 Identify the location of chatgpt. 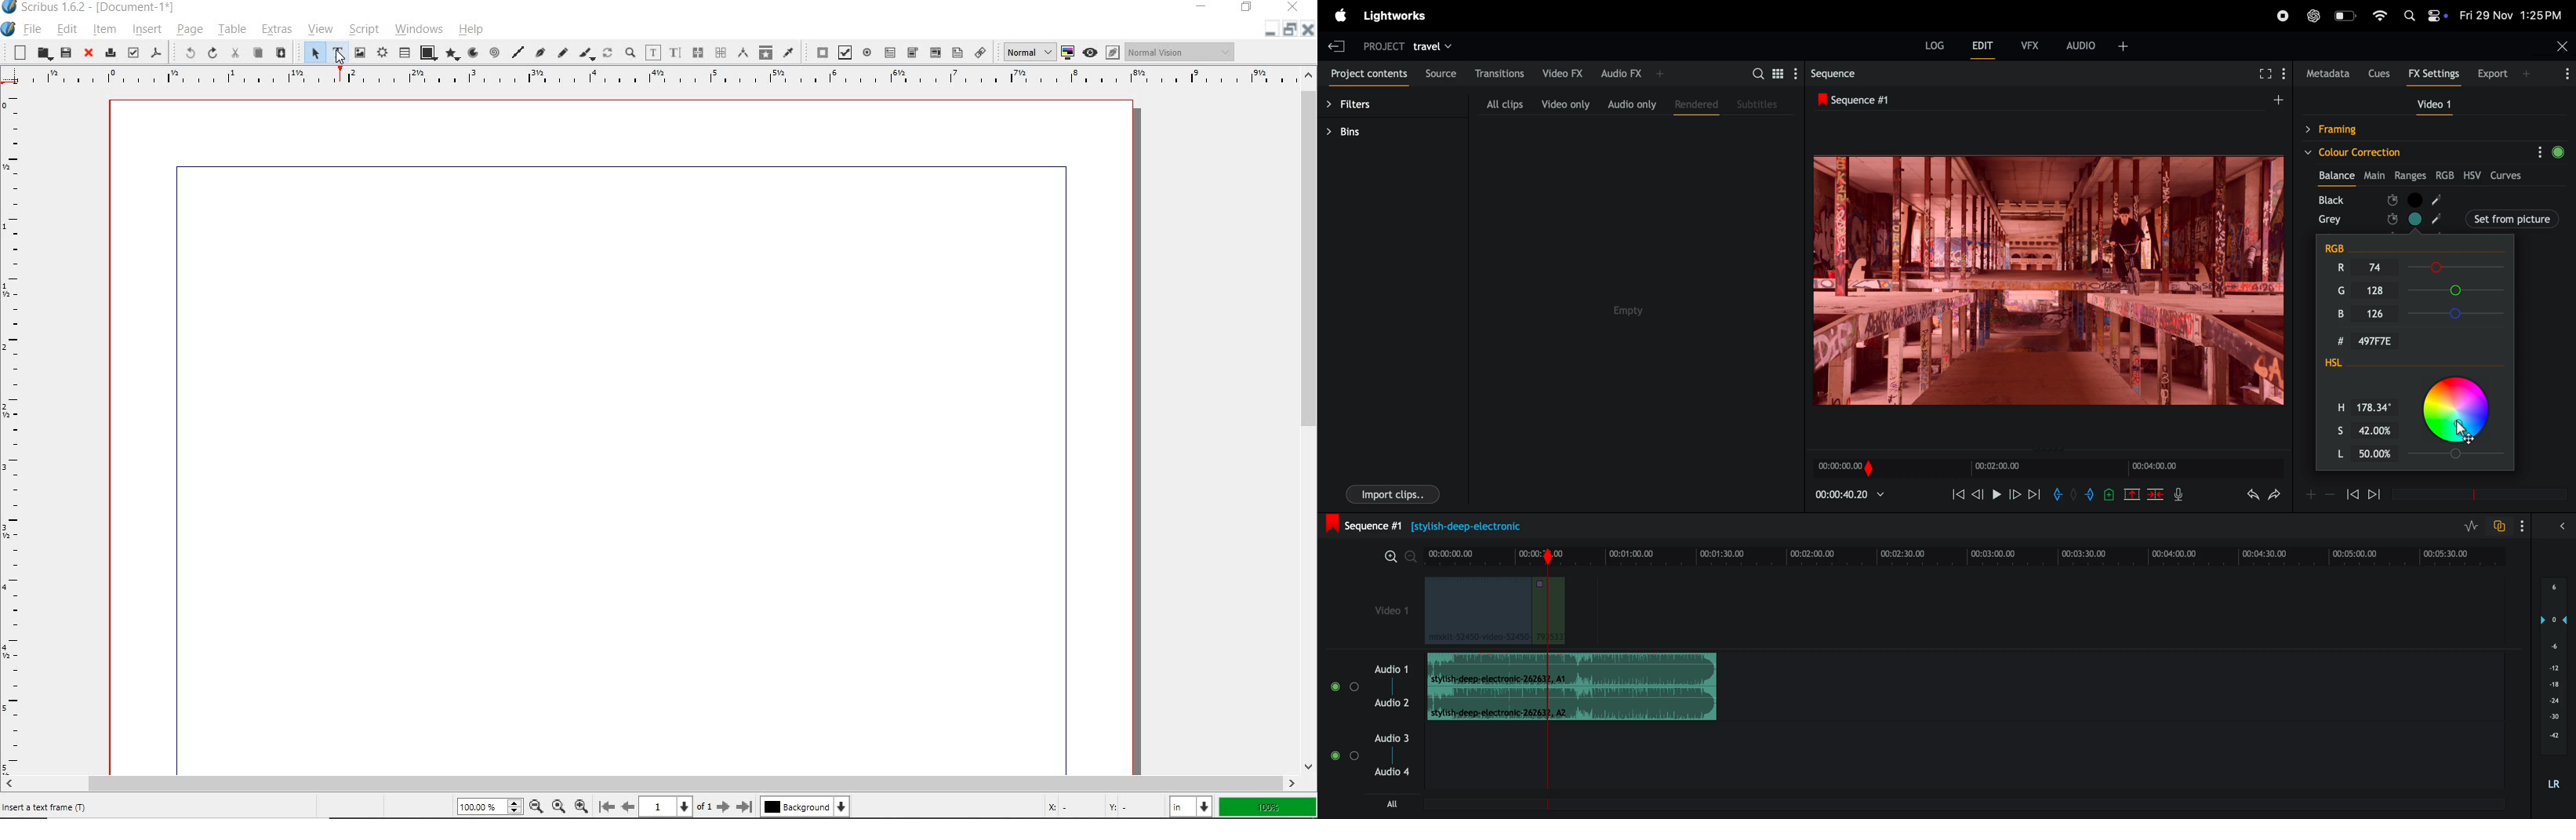
(2313, 15).